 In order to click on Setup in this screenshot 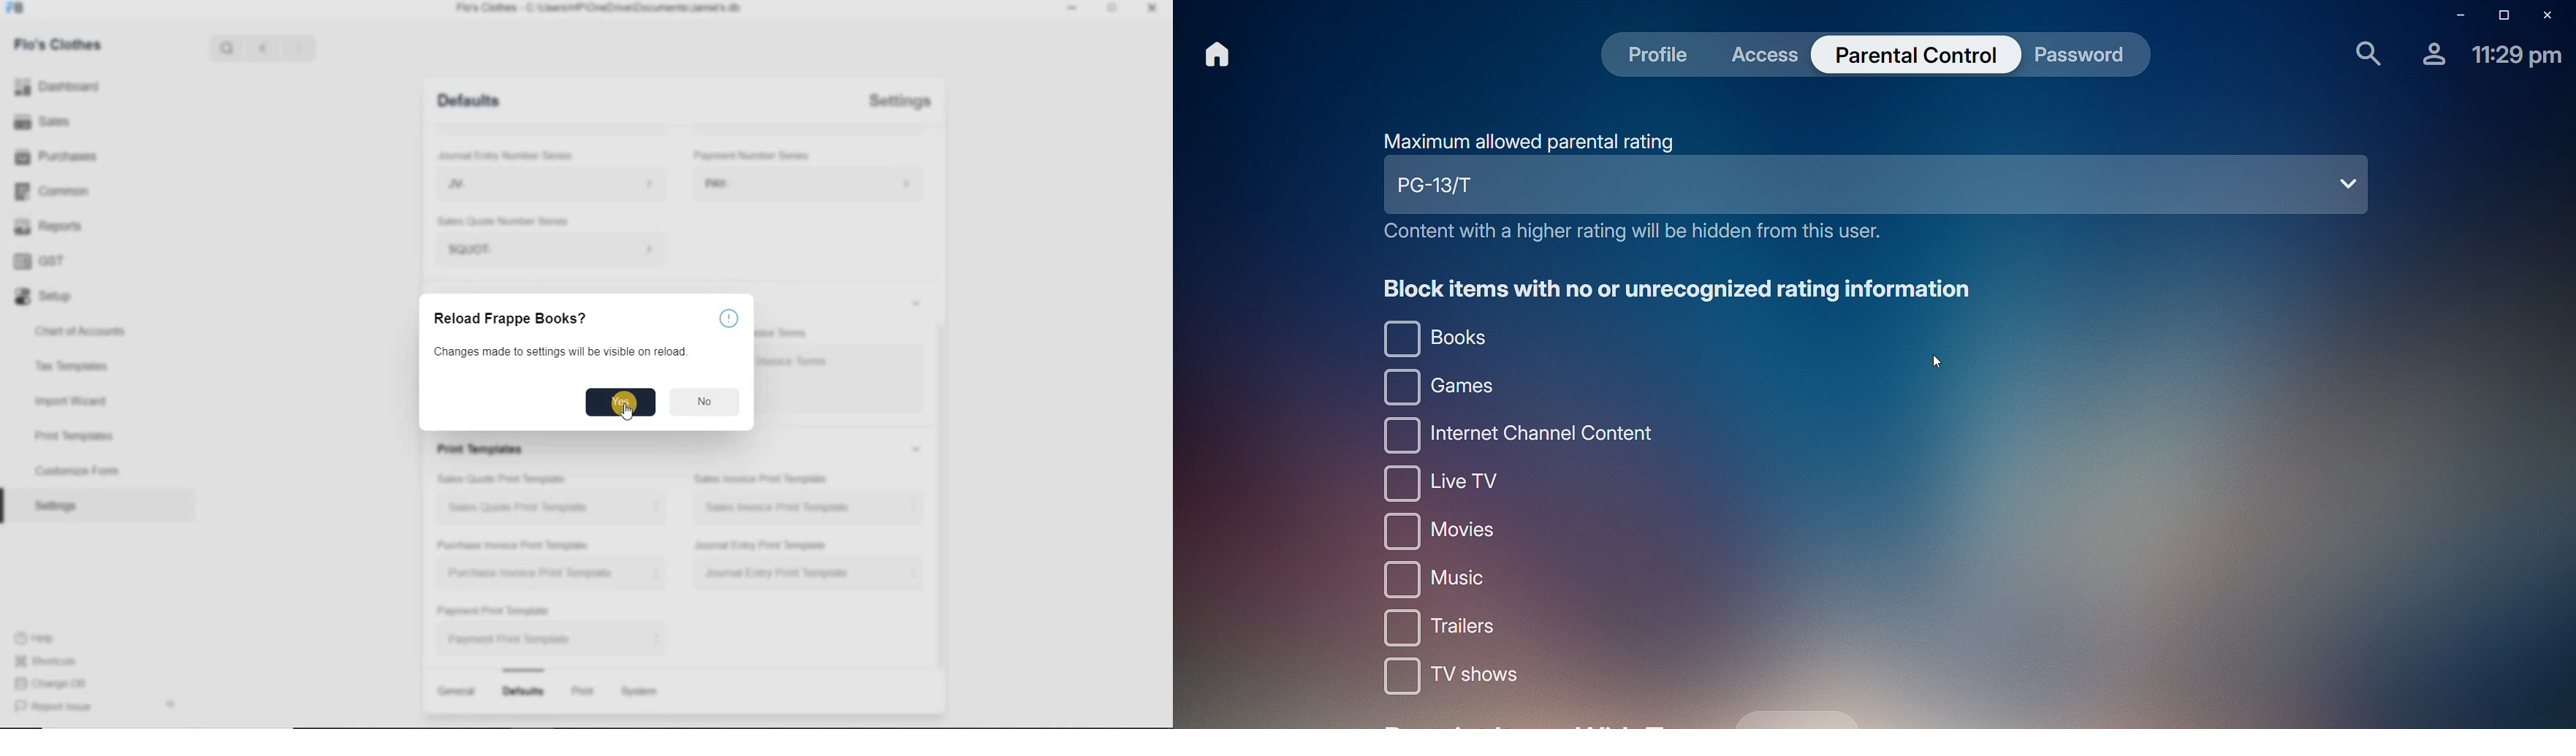, I will do `click(42, 300)`.